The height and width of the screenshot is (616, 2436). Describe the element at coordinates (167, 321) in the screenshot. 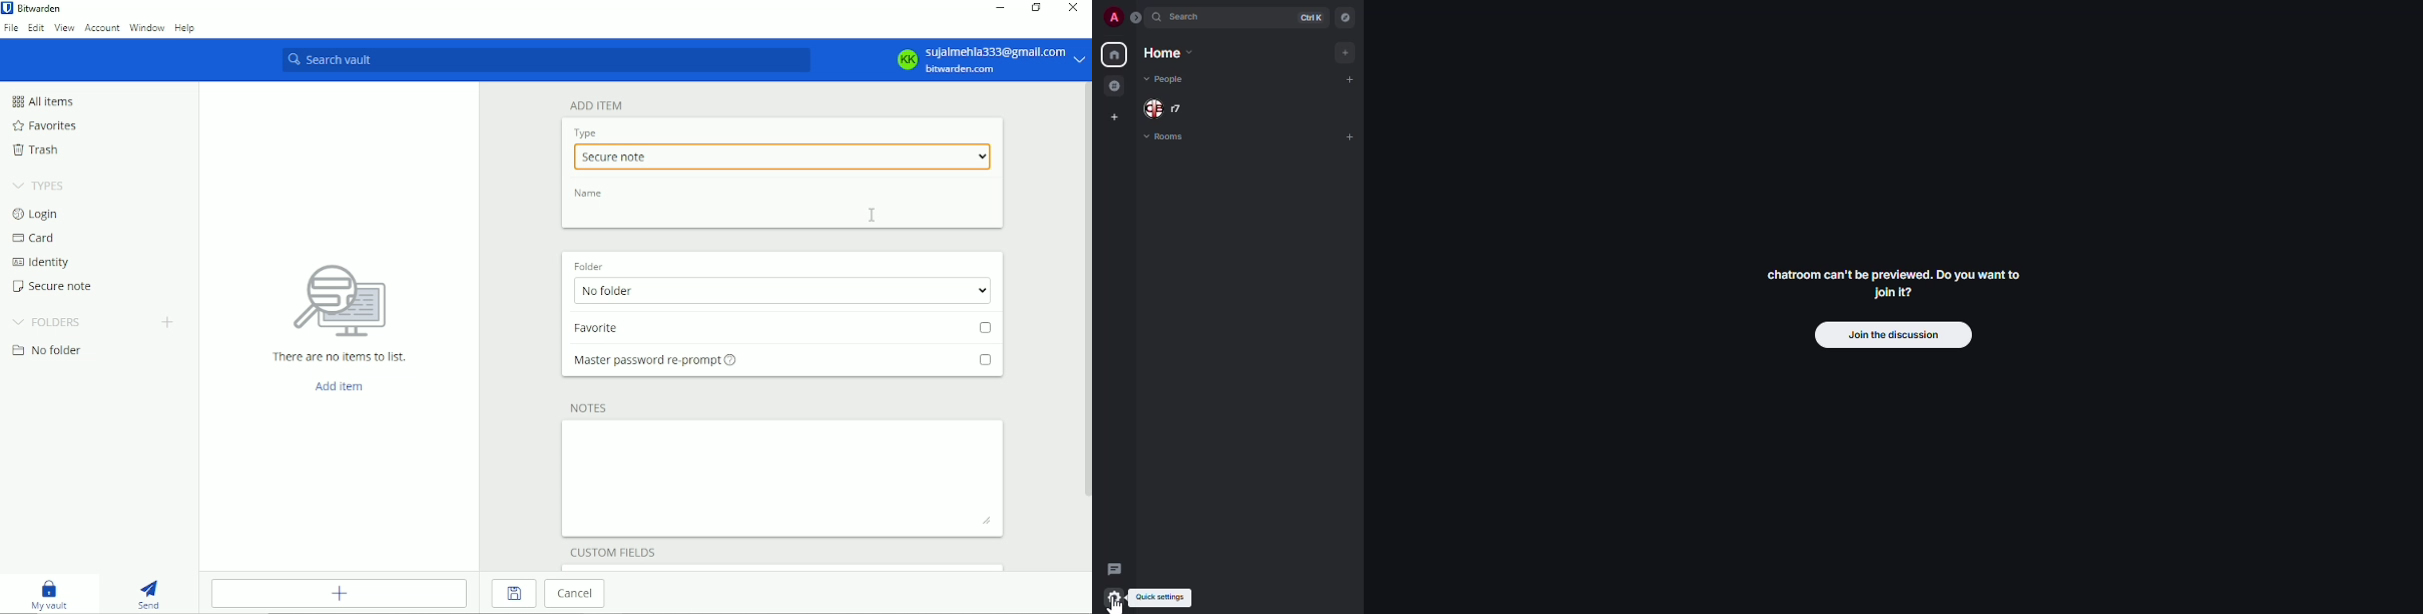

I see `Create folder` at that location.